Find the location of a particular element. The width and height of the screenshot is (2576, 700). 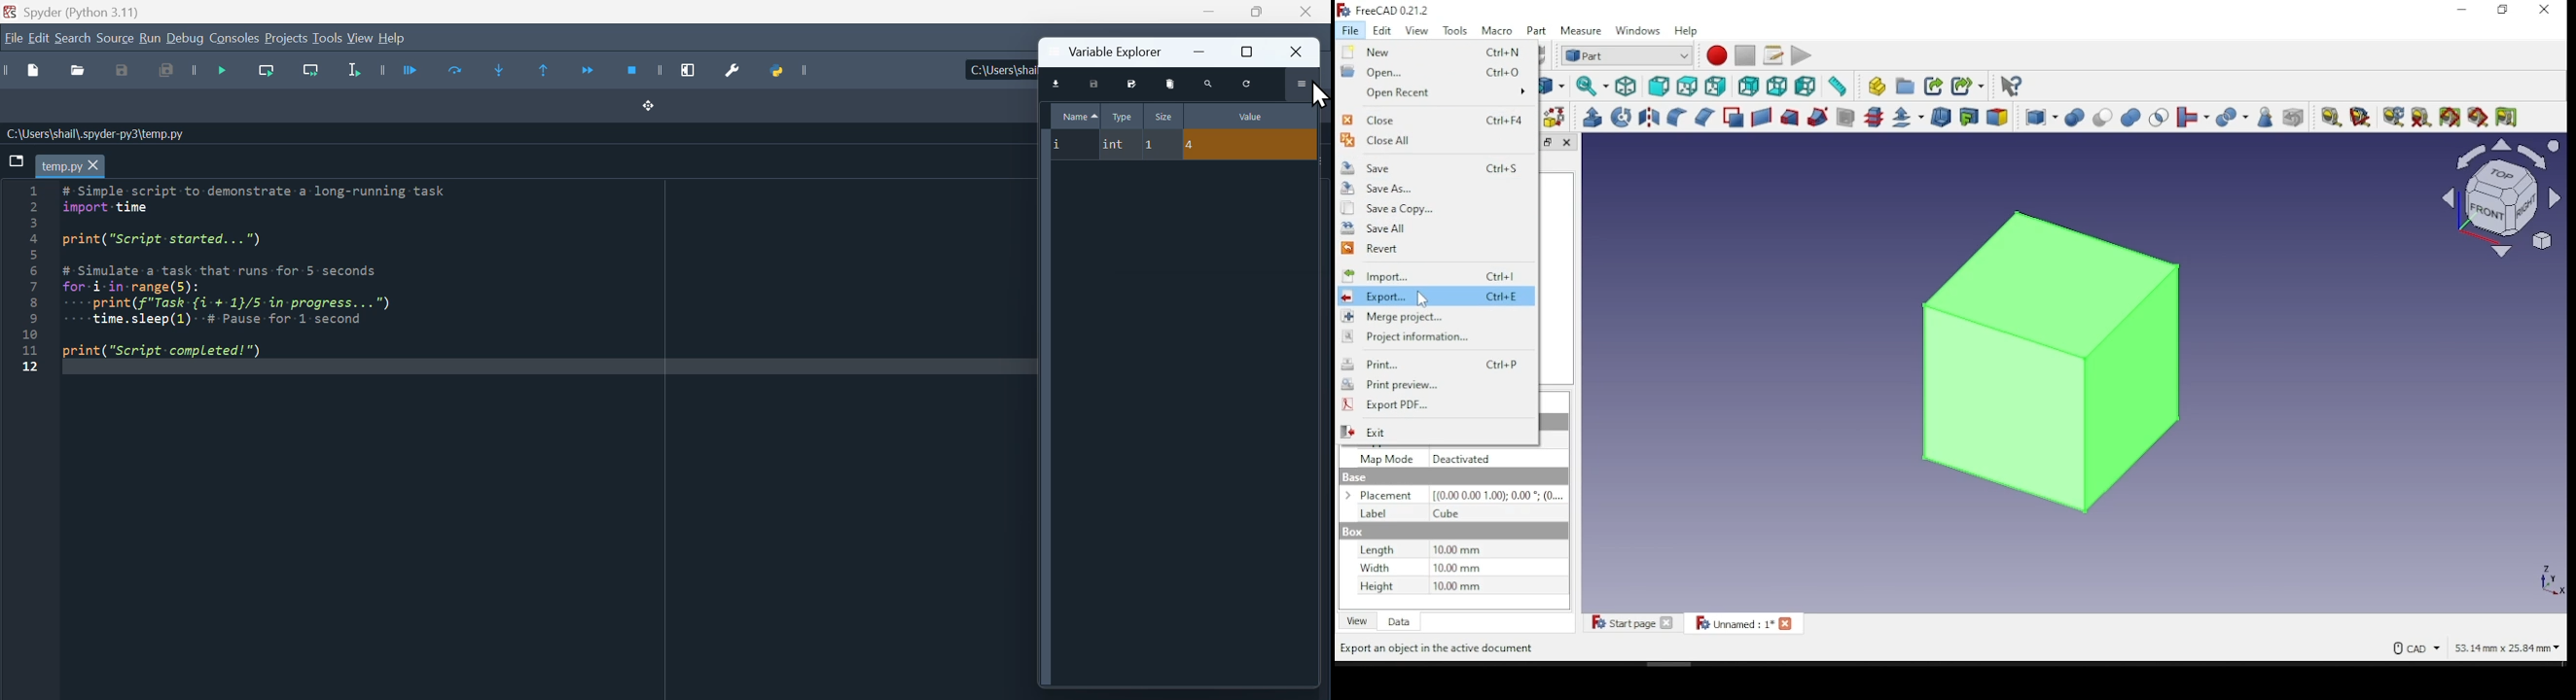

edit is located at coordinates (39, 39).